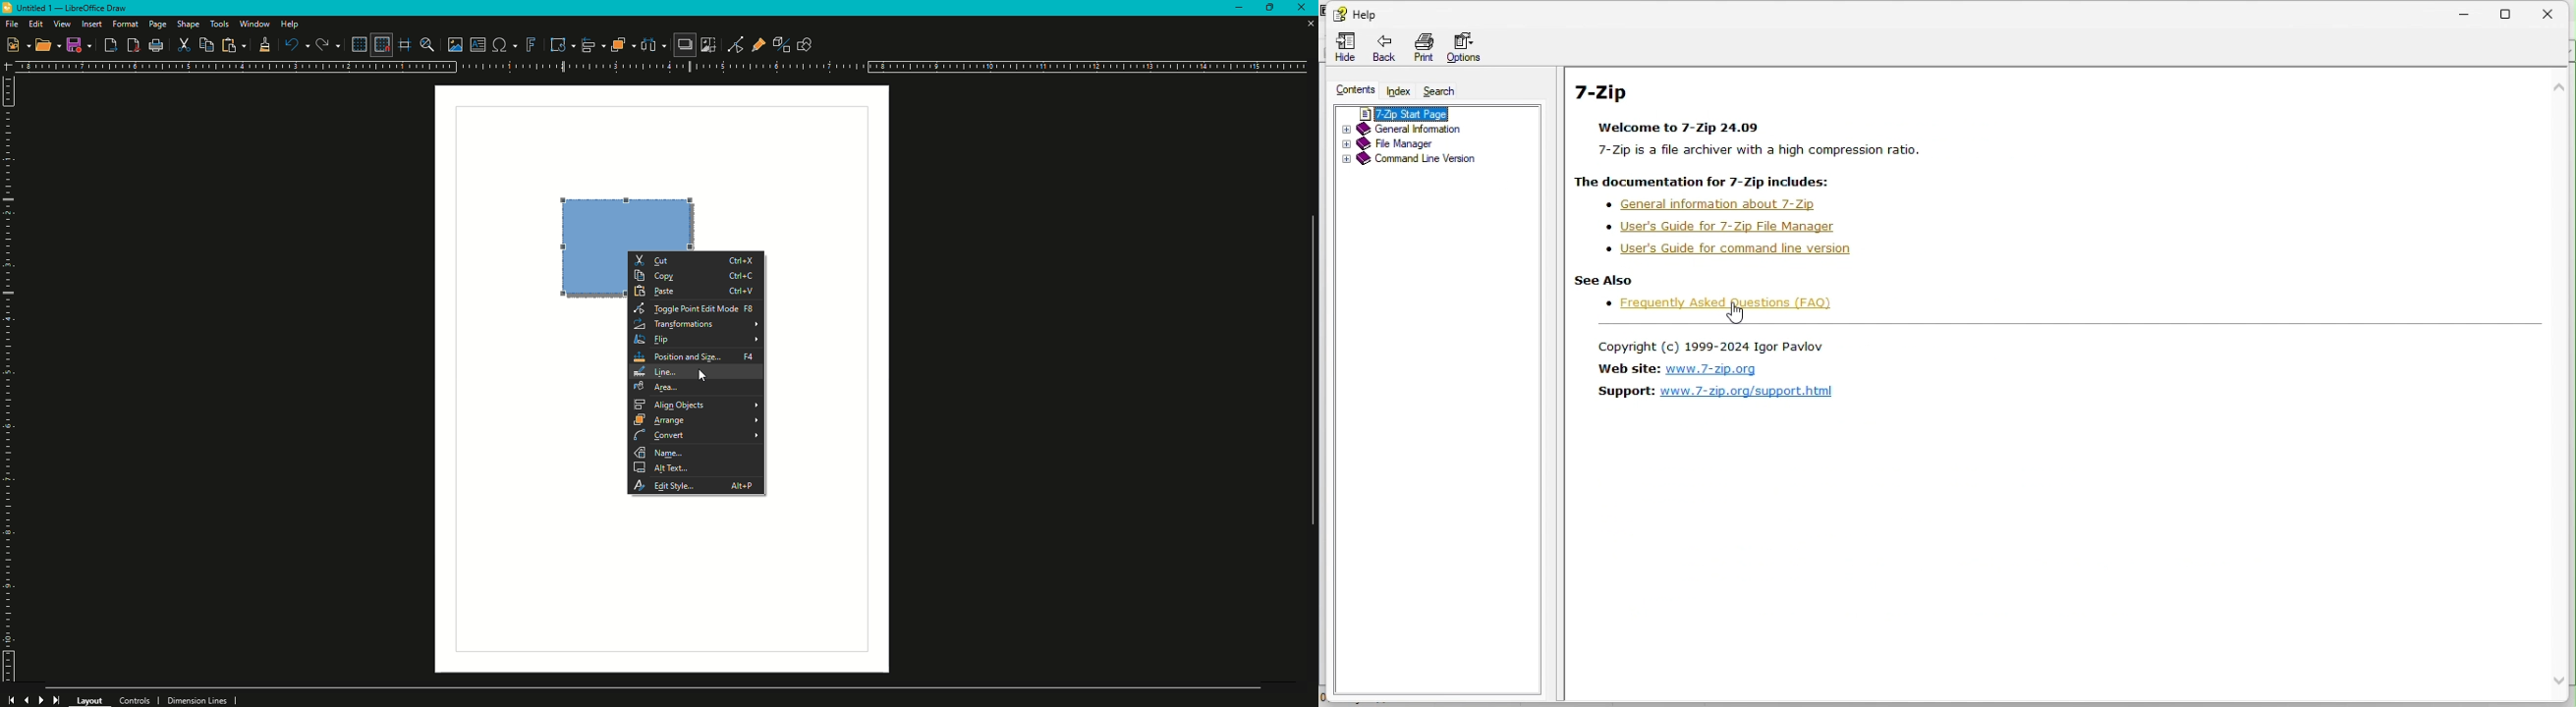 This screenshot has height=728, width=2576. I want to click on Close Sheet, so click(1308, 24).